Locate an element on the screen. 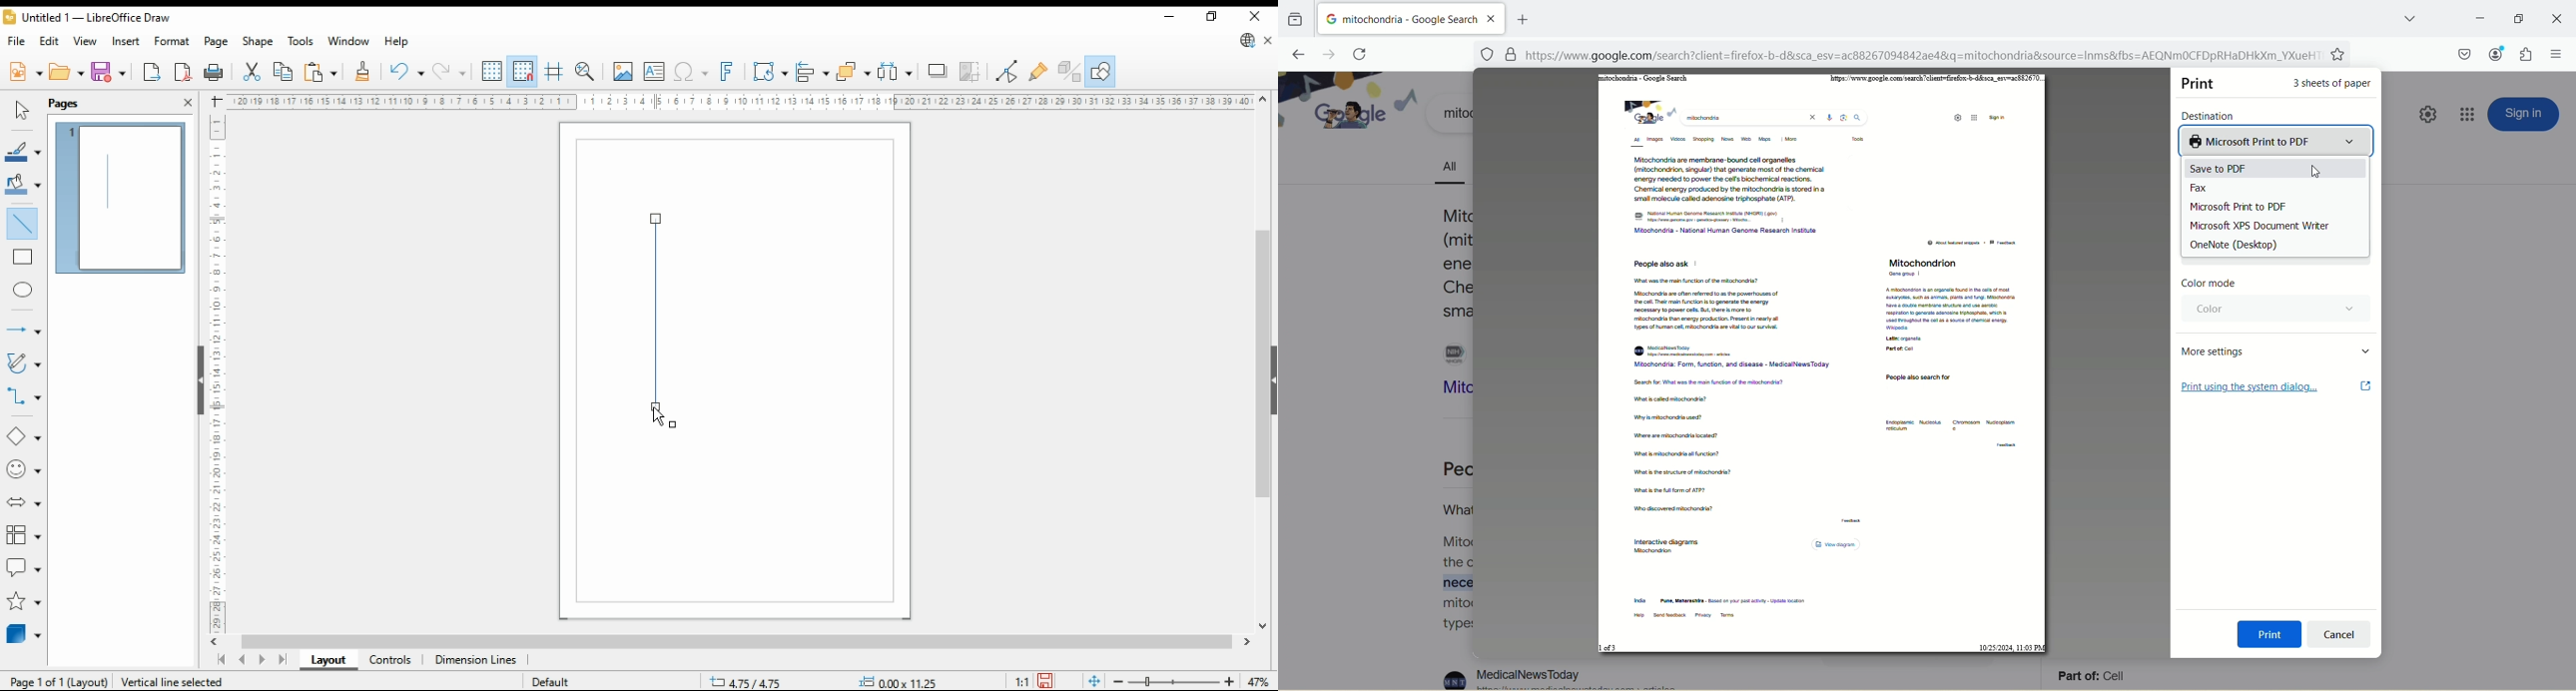 This screenshot has width=2576, height=700. callout shapes is located at coordinates (24, 567).